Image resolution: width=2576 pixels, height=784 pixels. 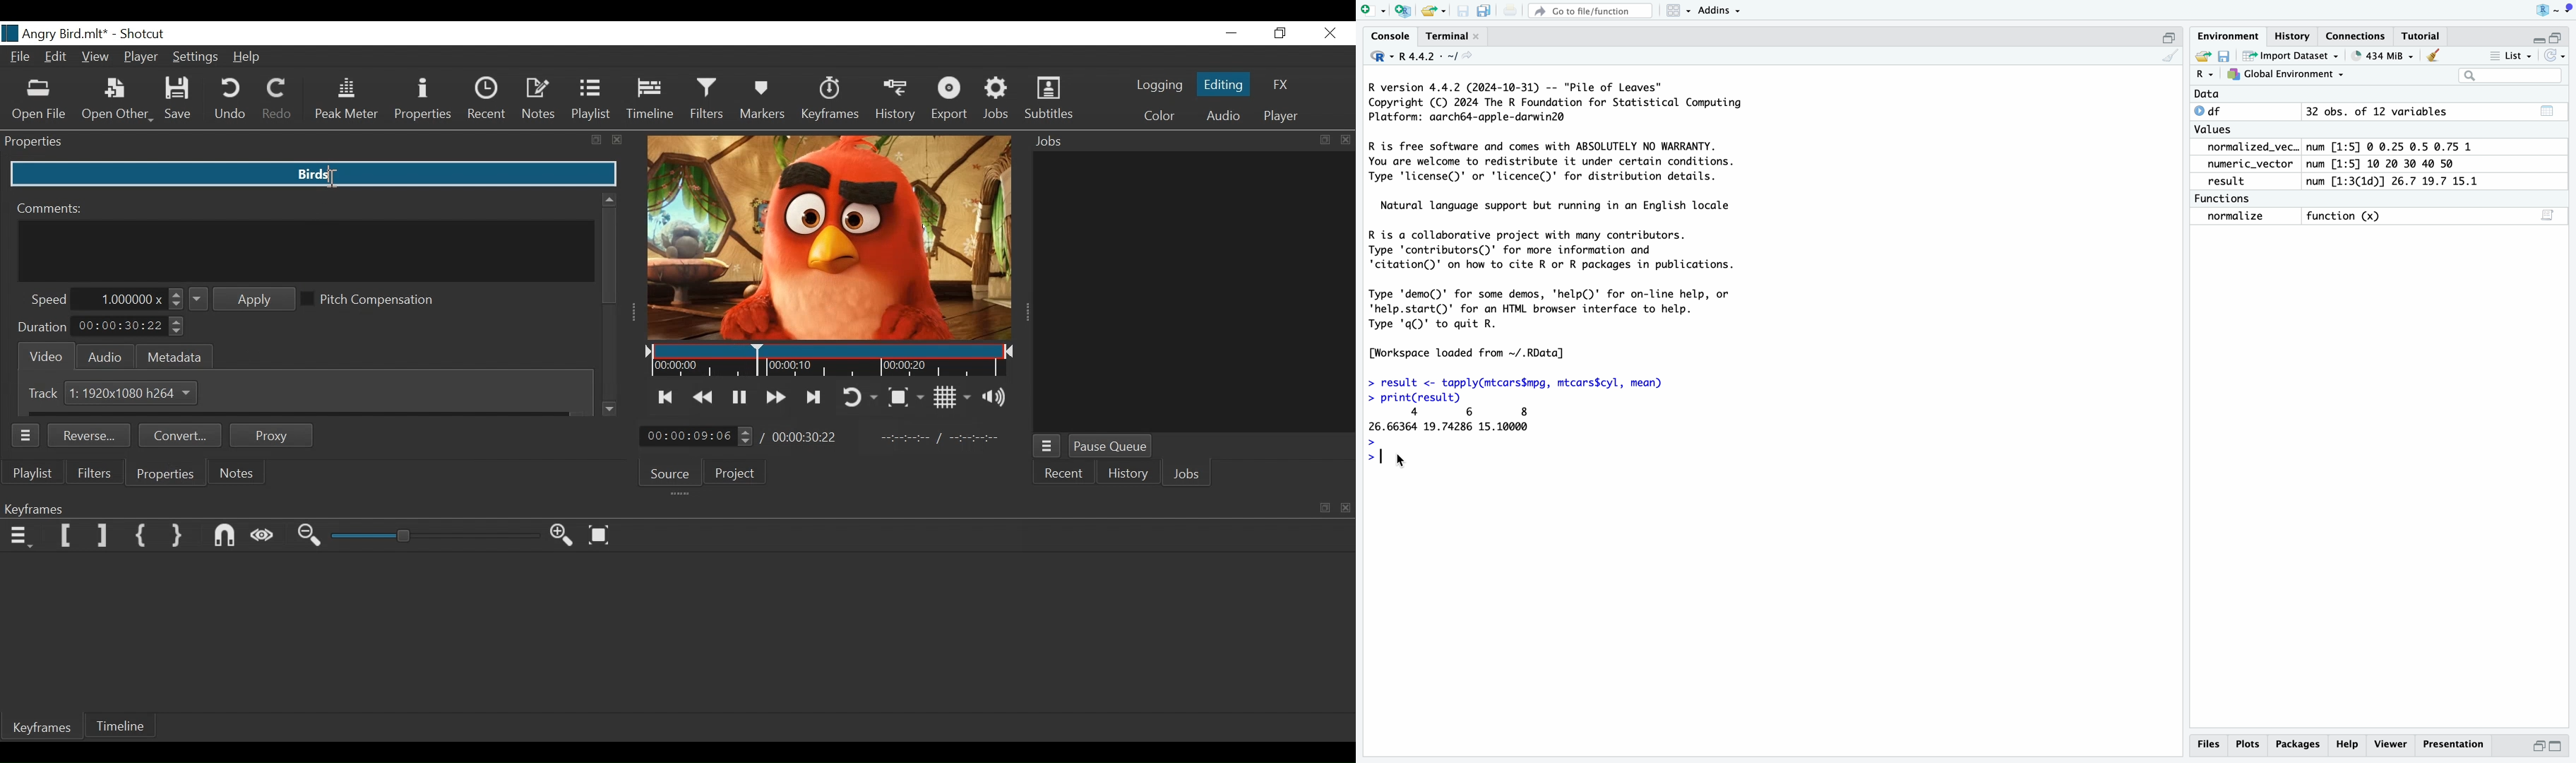 I want to click on Open existing file, so click(x=1433, y=11).